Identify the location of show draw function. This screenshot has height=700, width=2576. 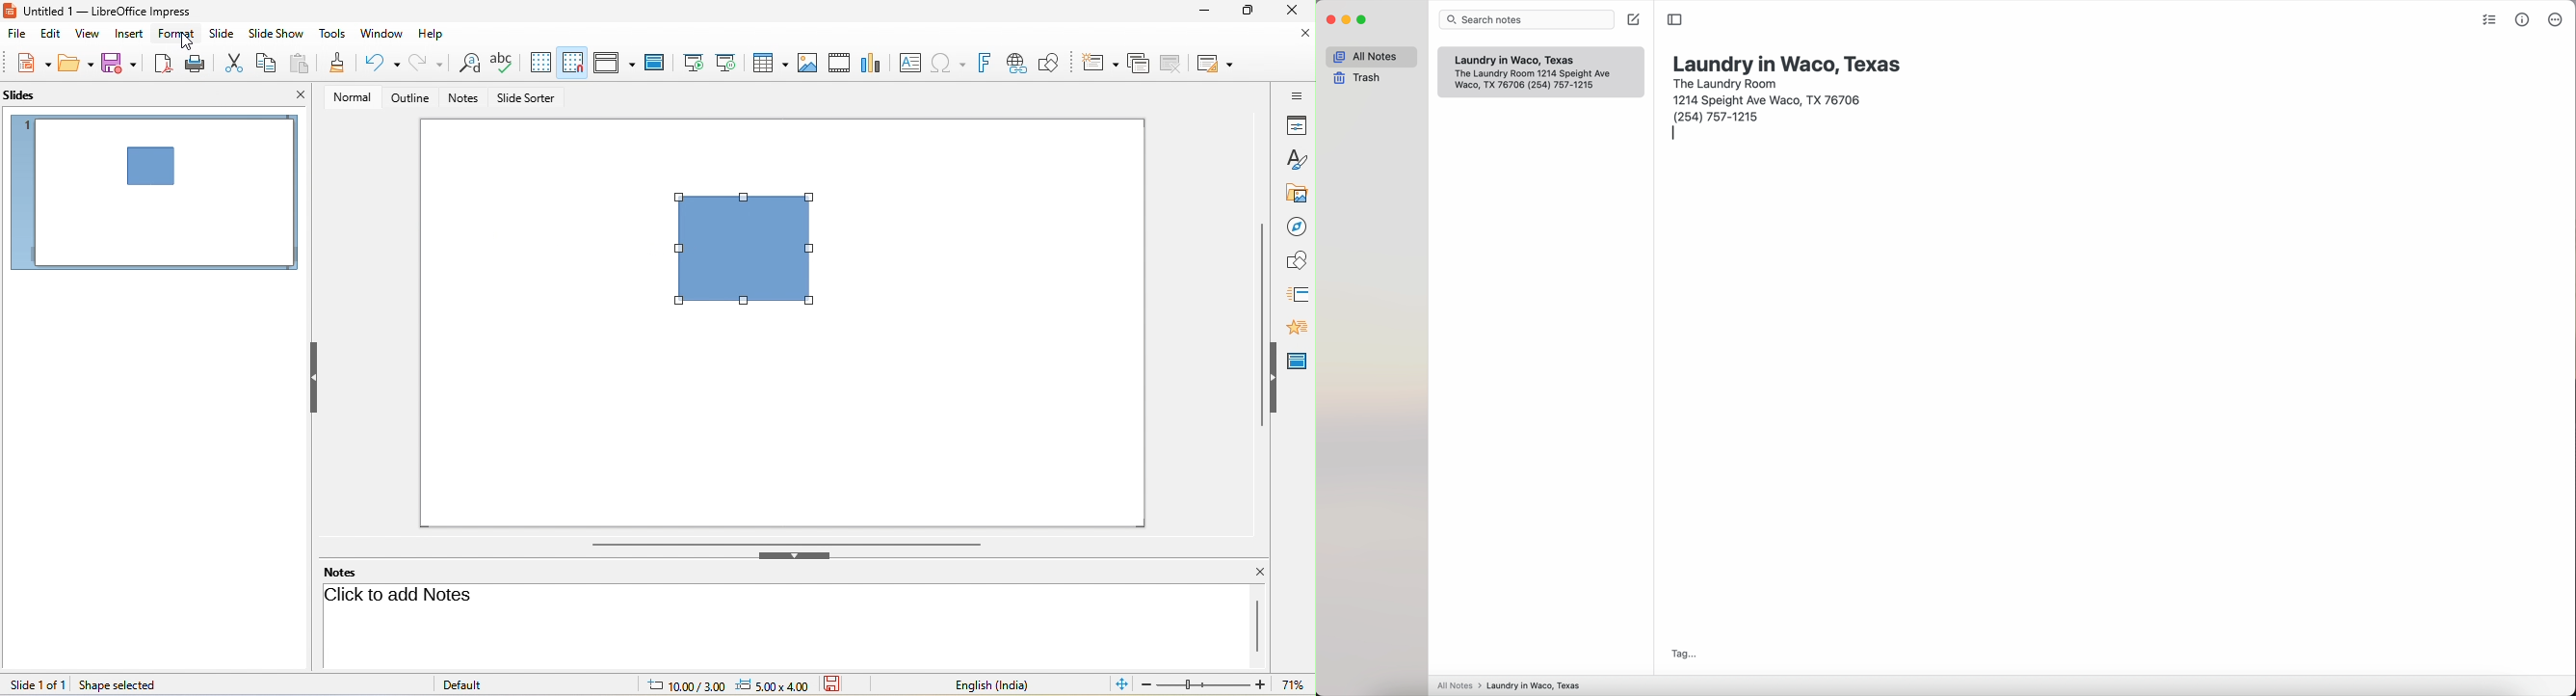
(1056, 61).